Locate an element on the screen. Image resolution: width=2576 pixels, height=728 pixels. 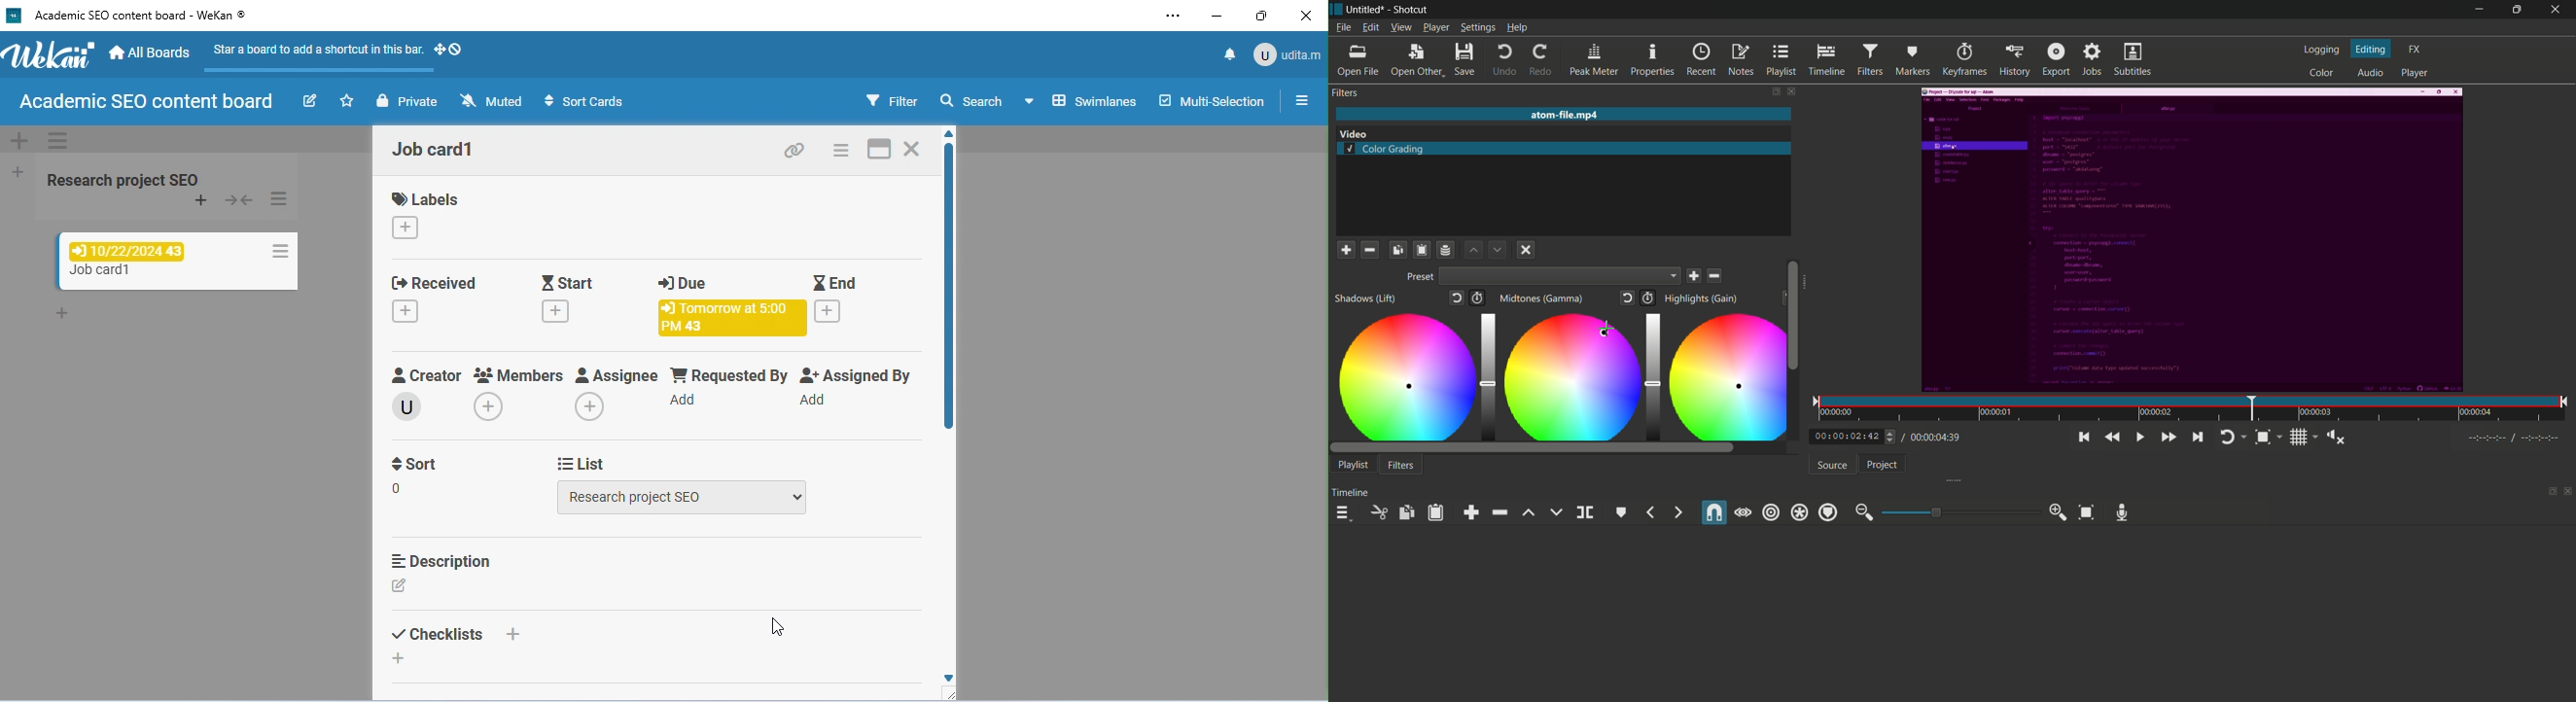
received is located at coordinates (440, 282).